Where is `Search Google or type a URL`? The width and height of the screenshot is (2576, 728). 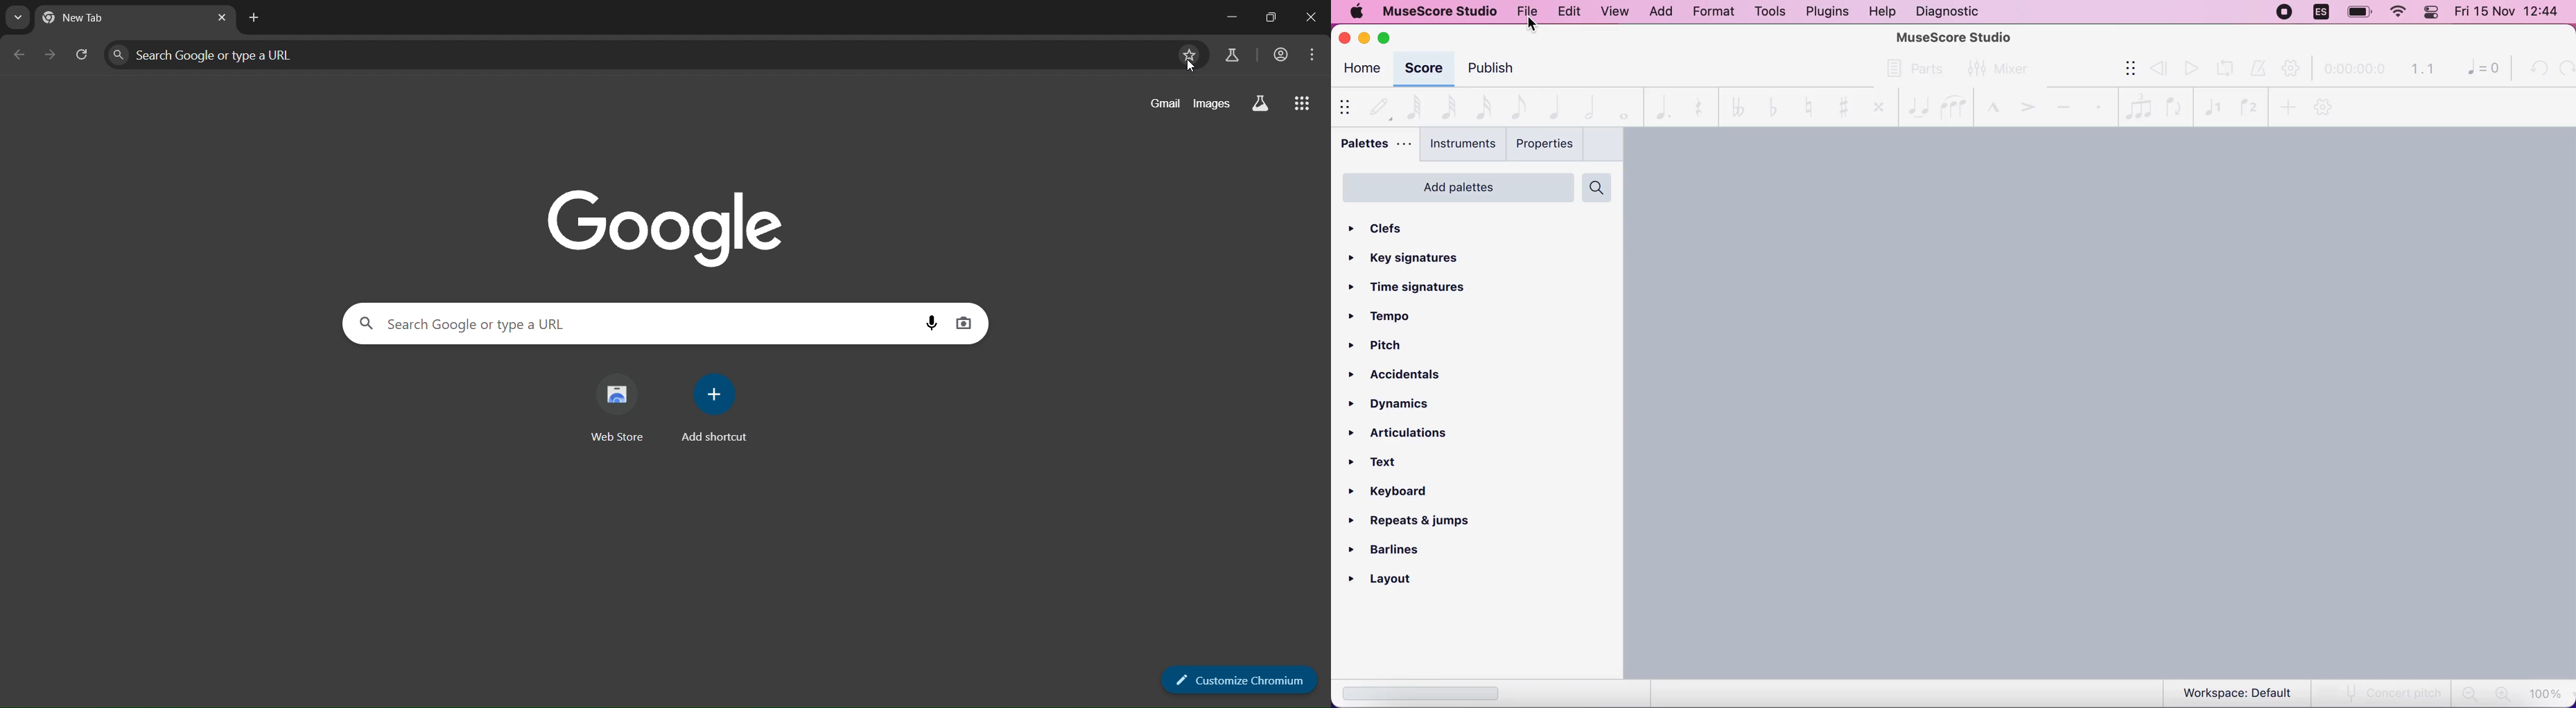 Search Google or type a URL is located at coordinates (631, 322).